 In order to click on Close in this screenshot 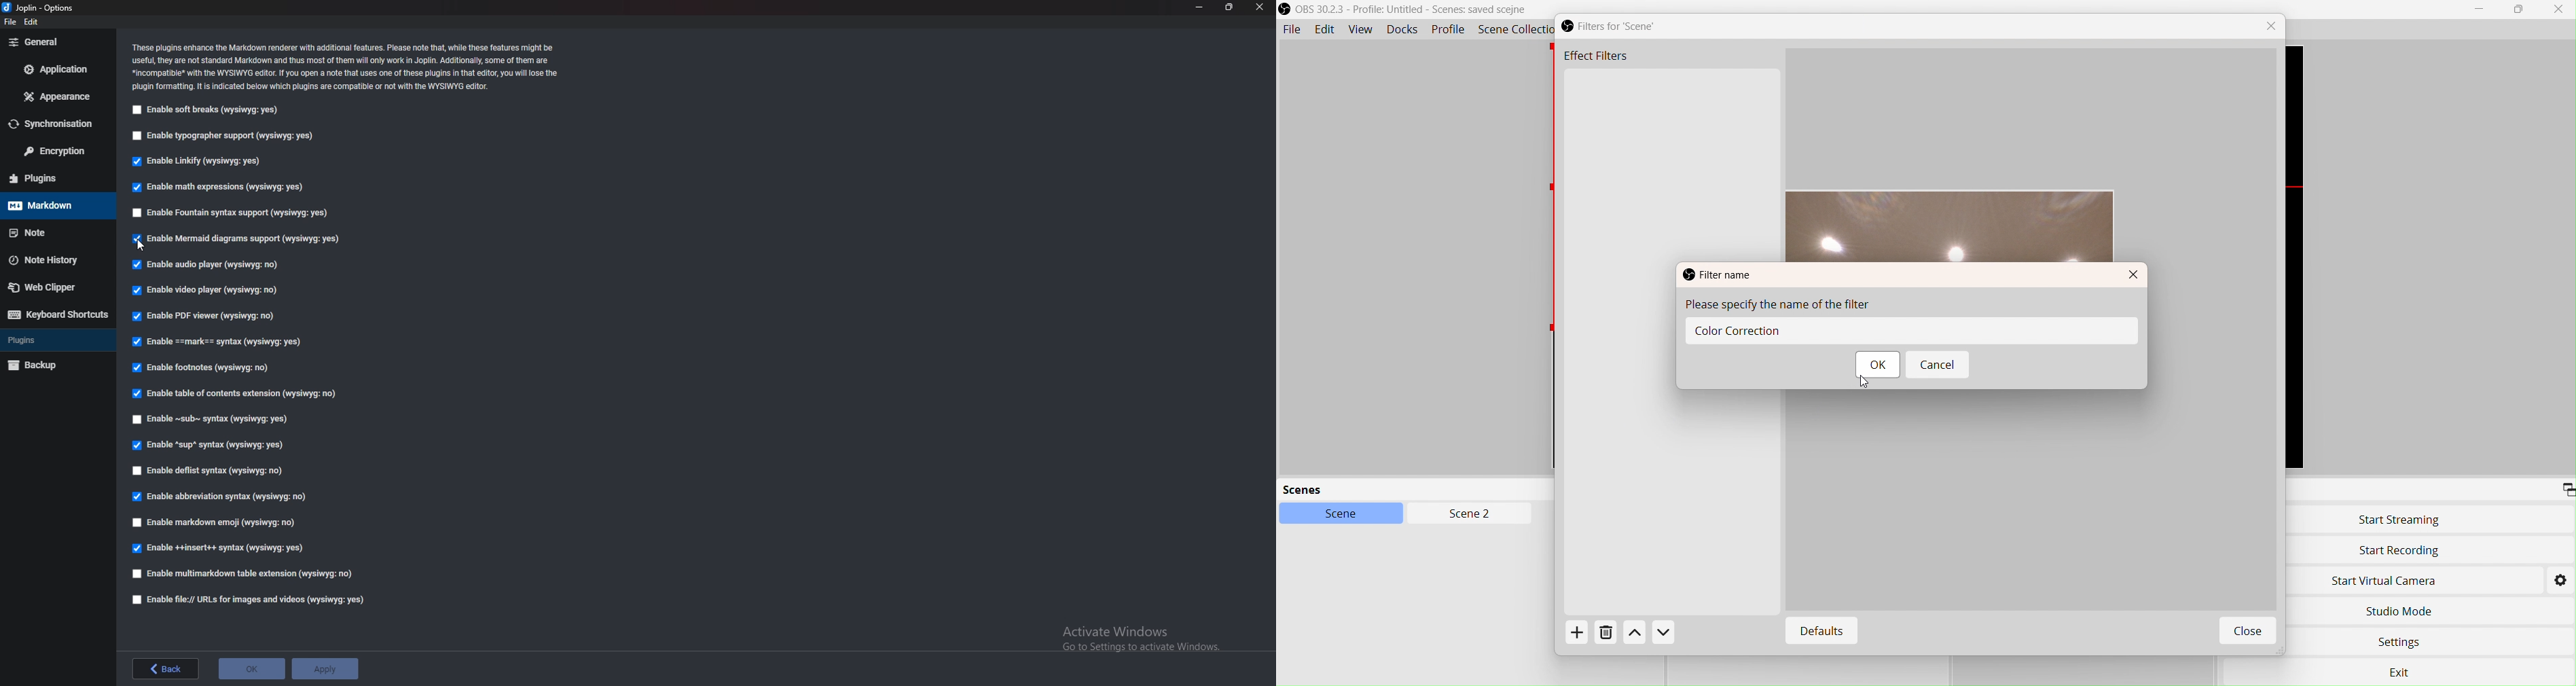, I will do `click(2136, 278)`.